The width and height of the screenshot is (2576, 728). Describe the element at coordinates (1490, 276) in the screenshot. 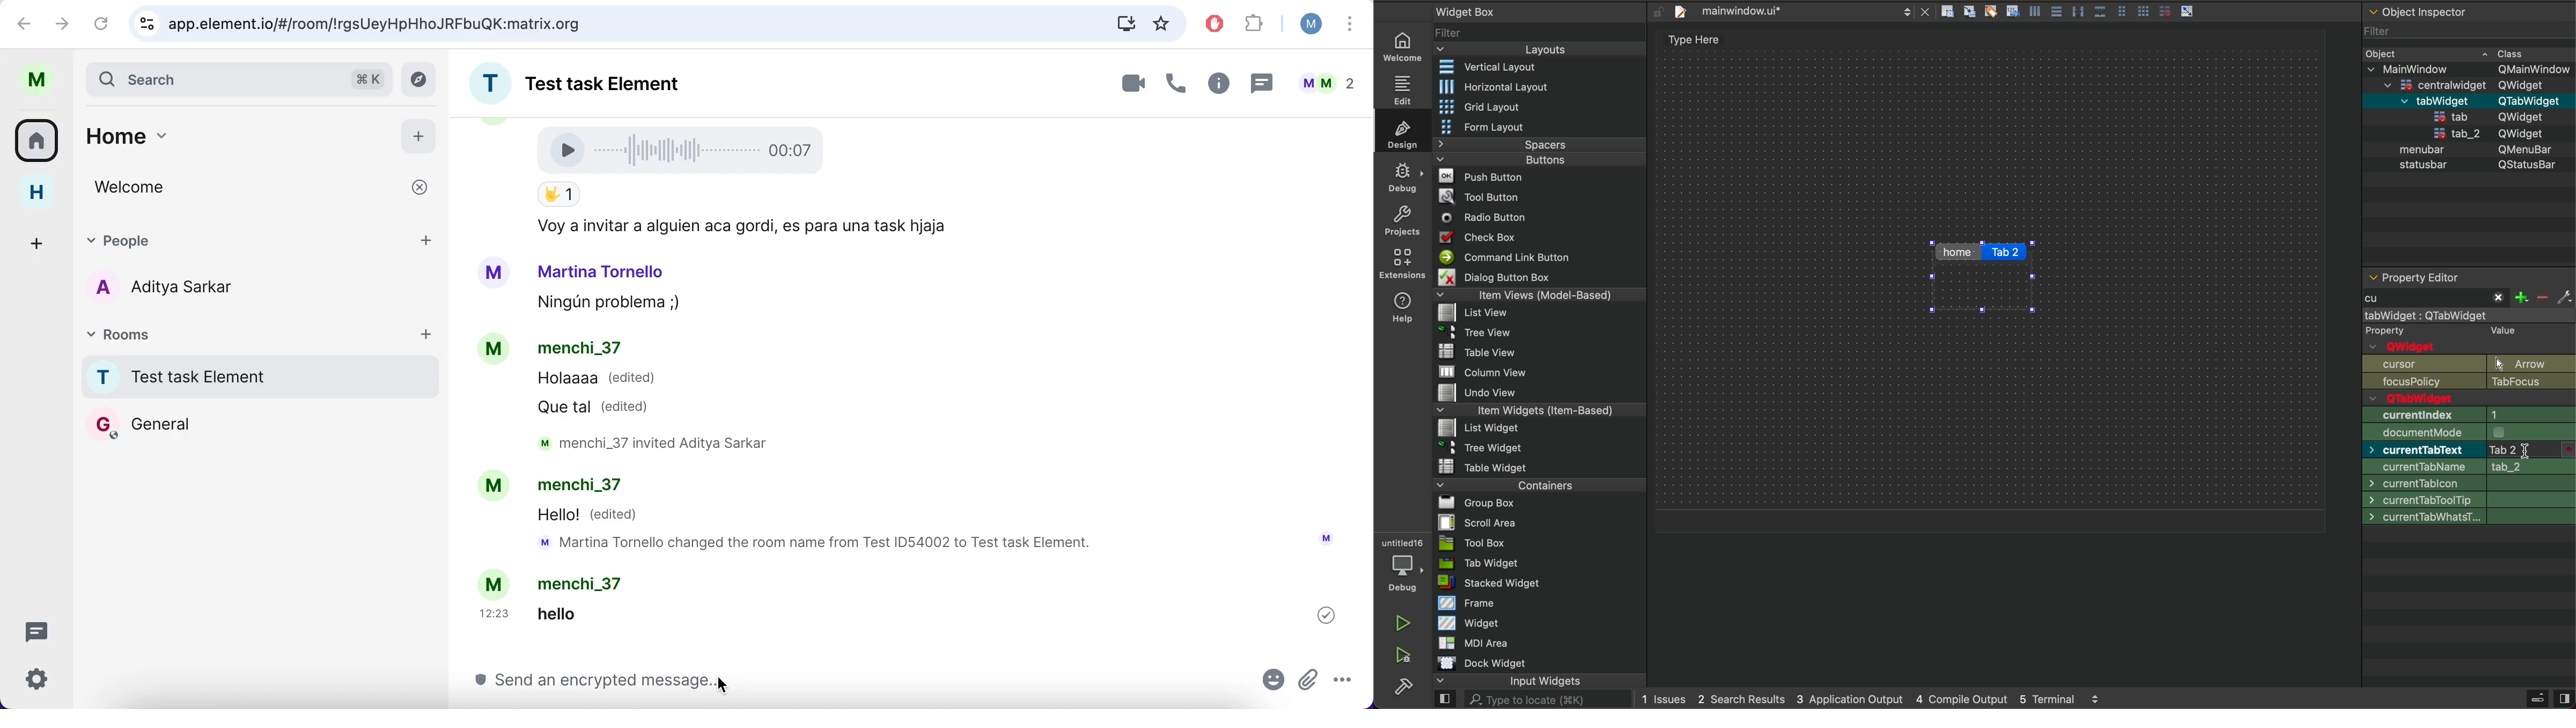

I see `Dialog Button Box` at that location.